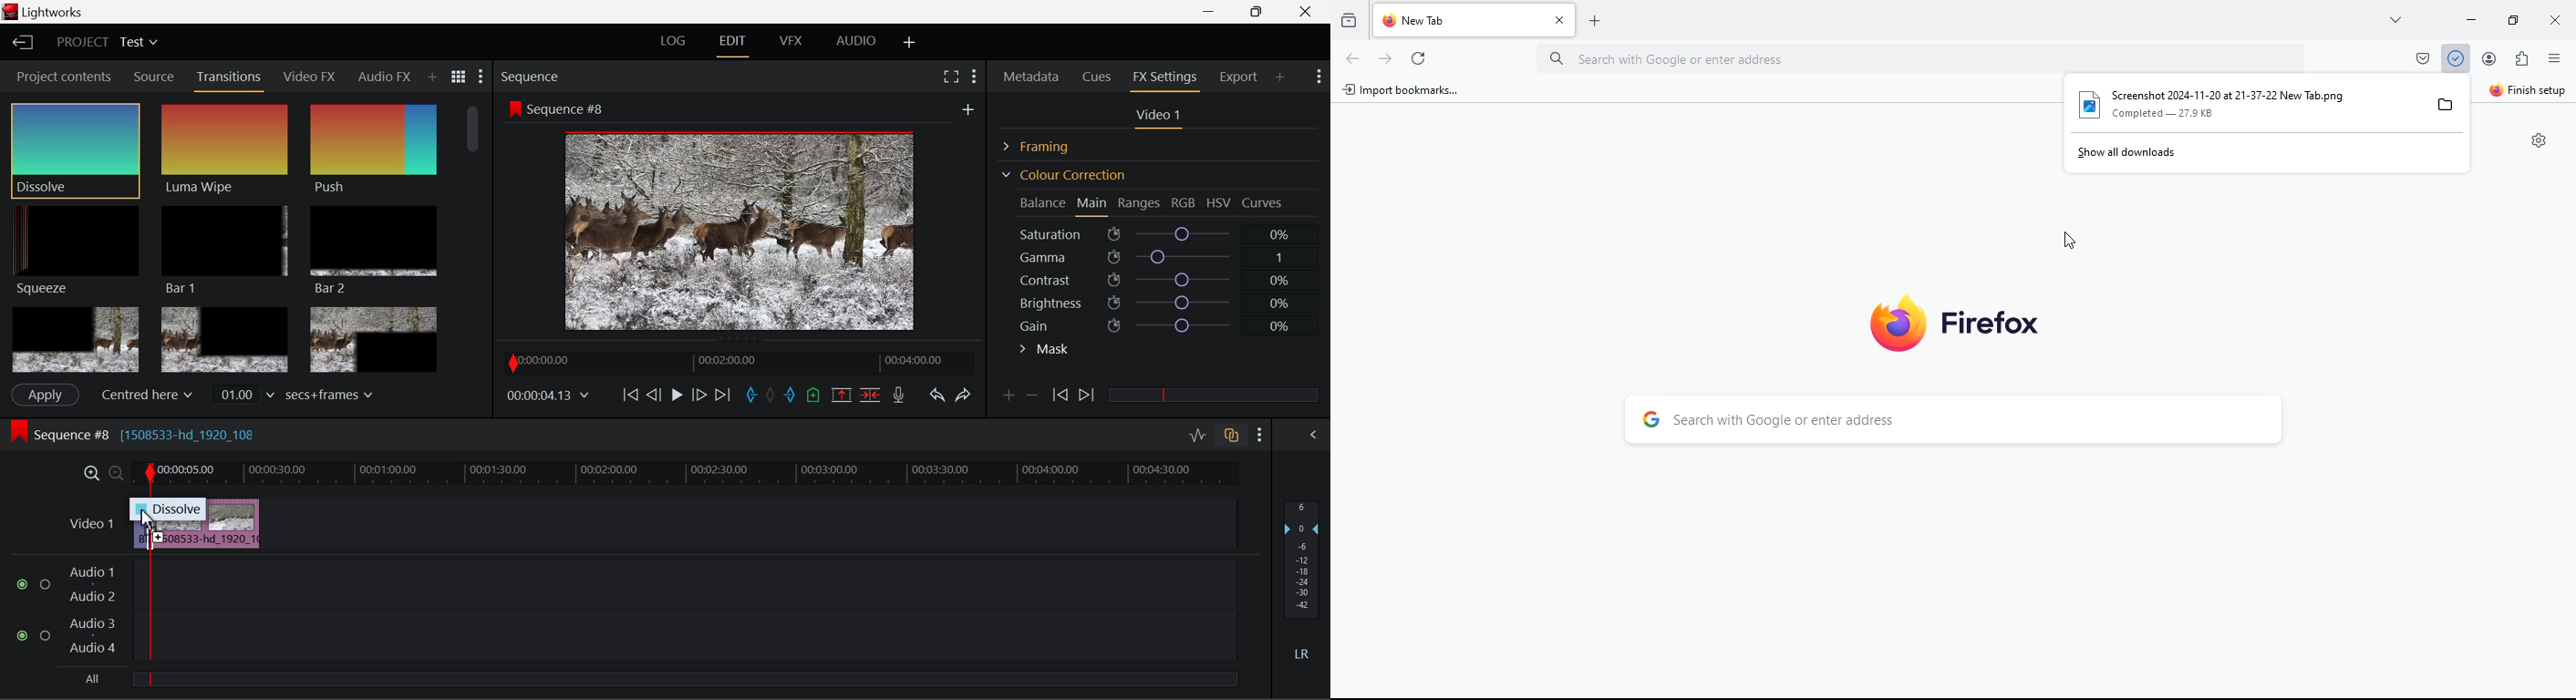  I want to click on Toggle list and title view, so click(459, 76).